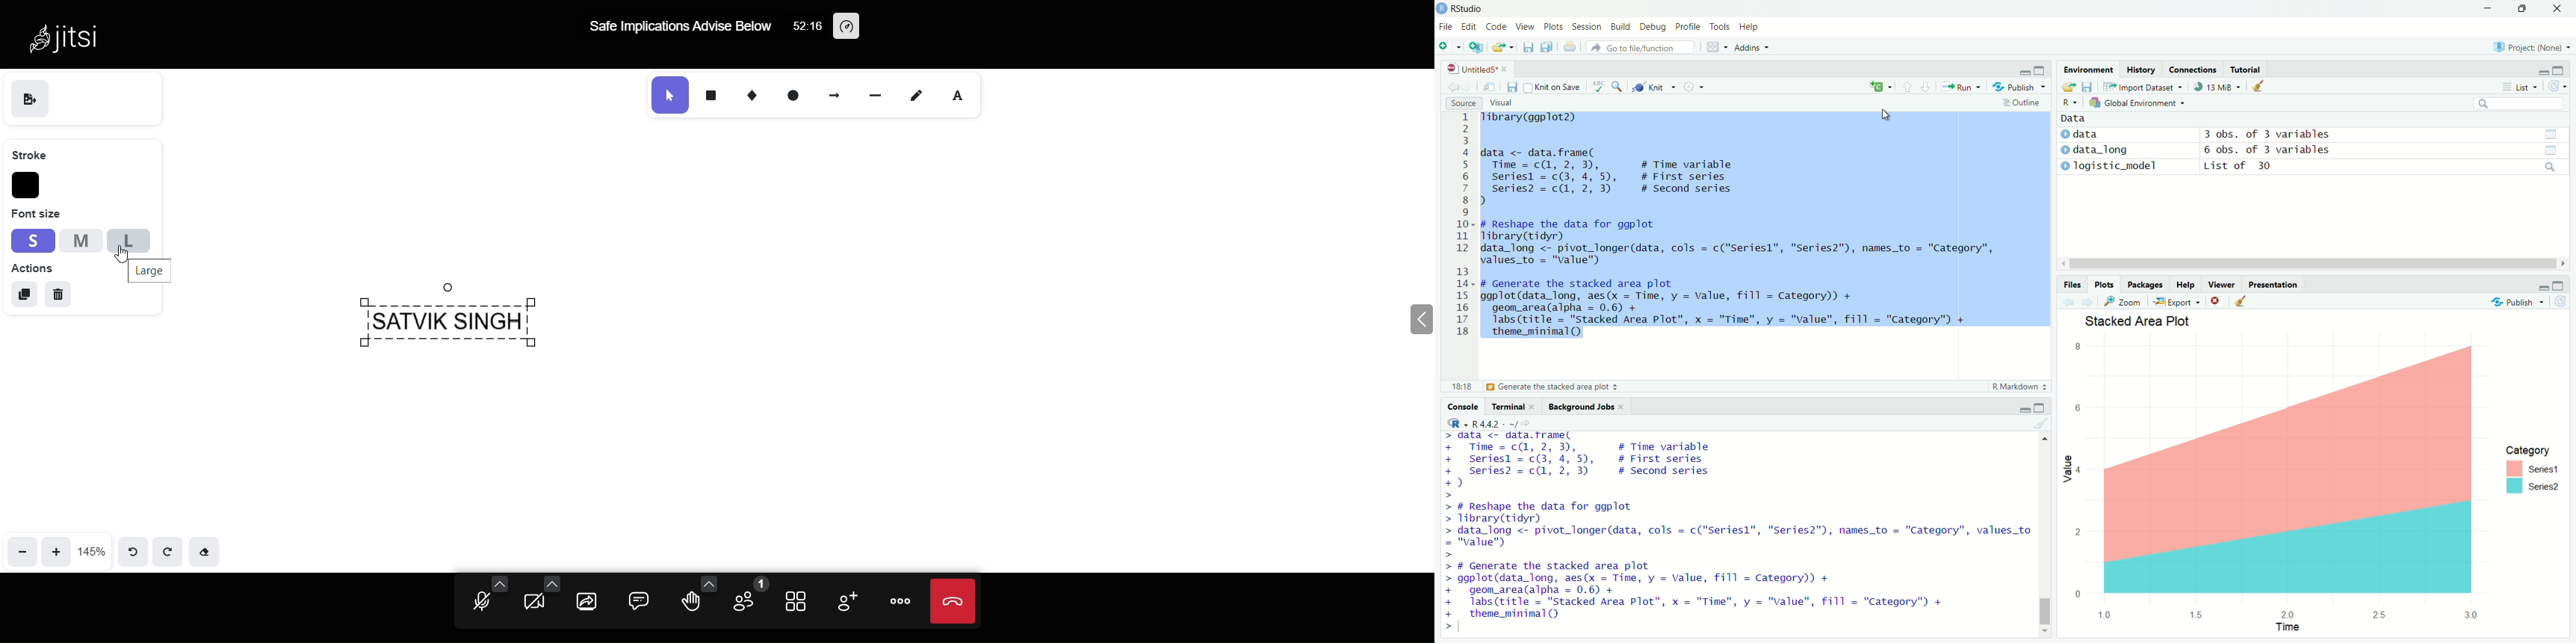  Describe the element at coordinates (1554, 88) in the screenshot. I see `Knit on Save` at that location.